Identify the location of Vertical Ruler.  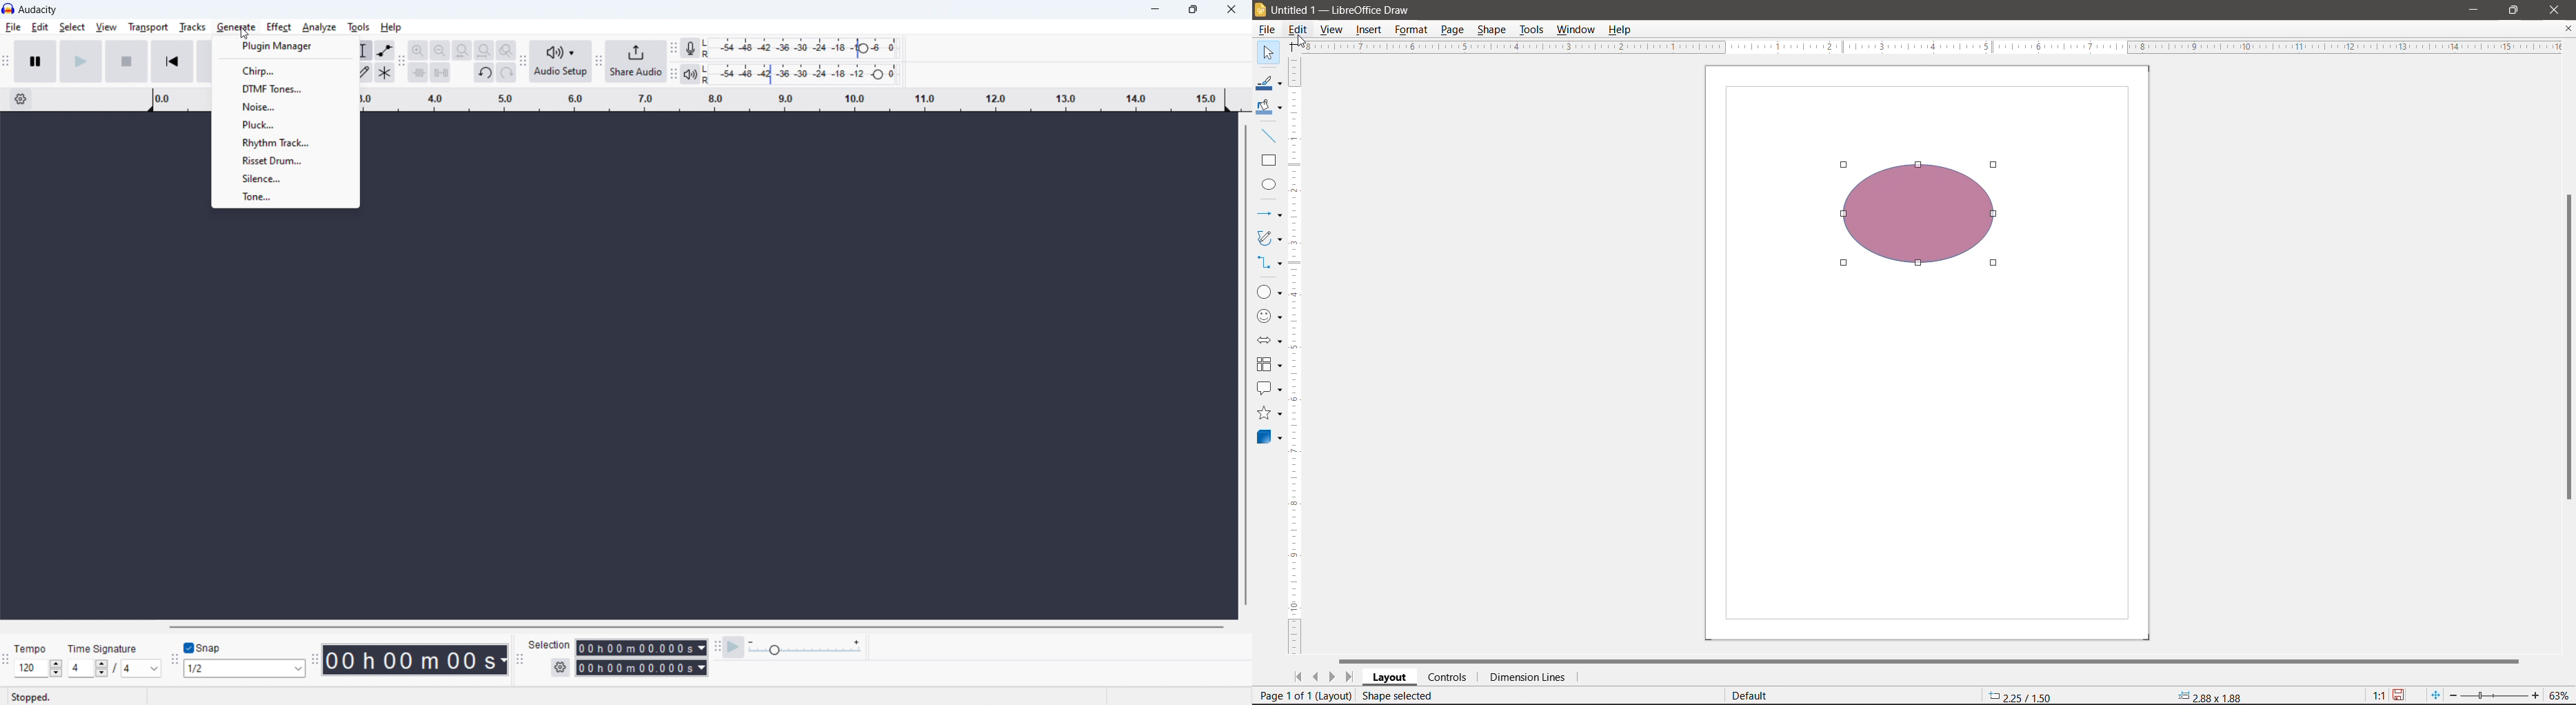
(1296, 355).